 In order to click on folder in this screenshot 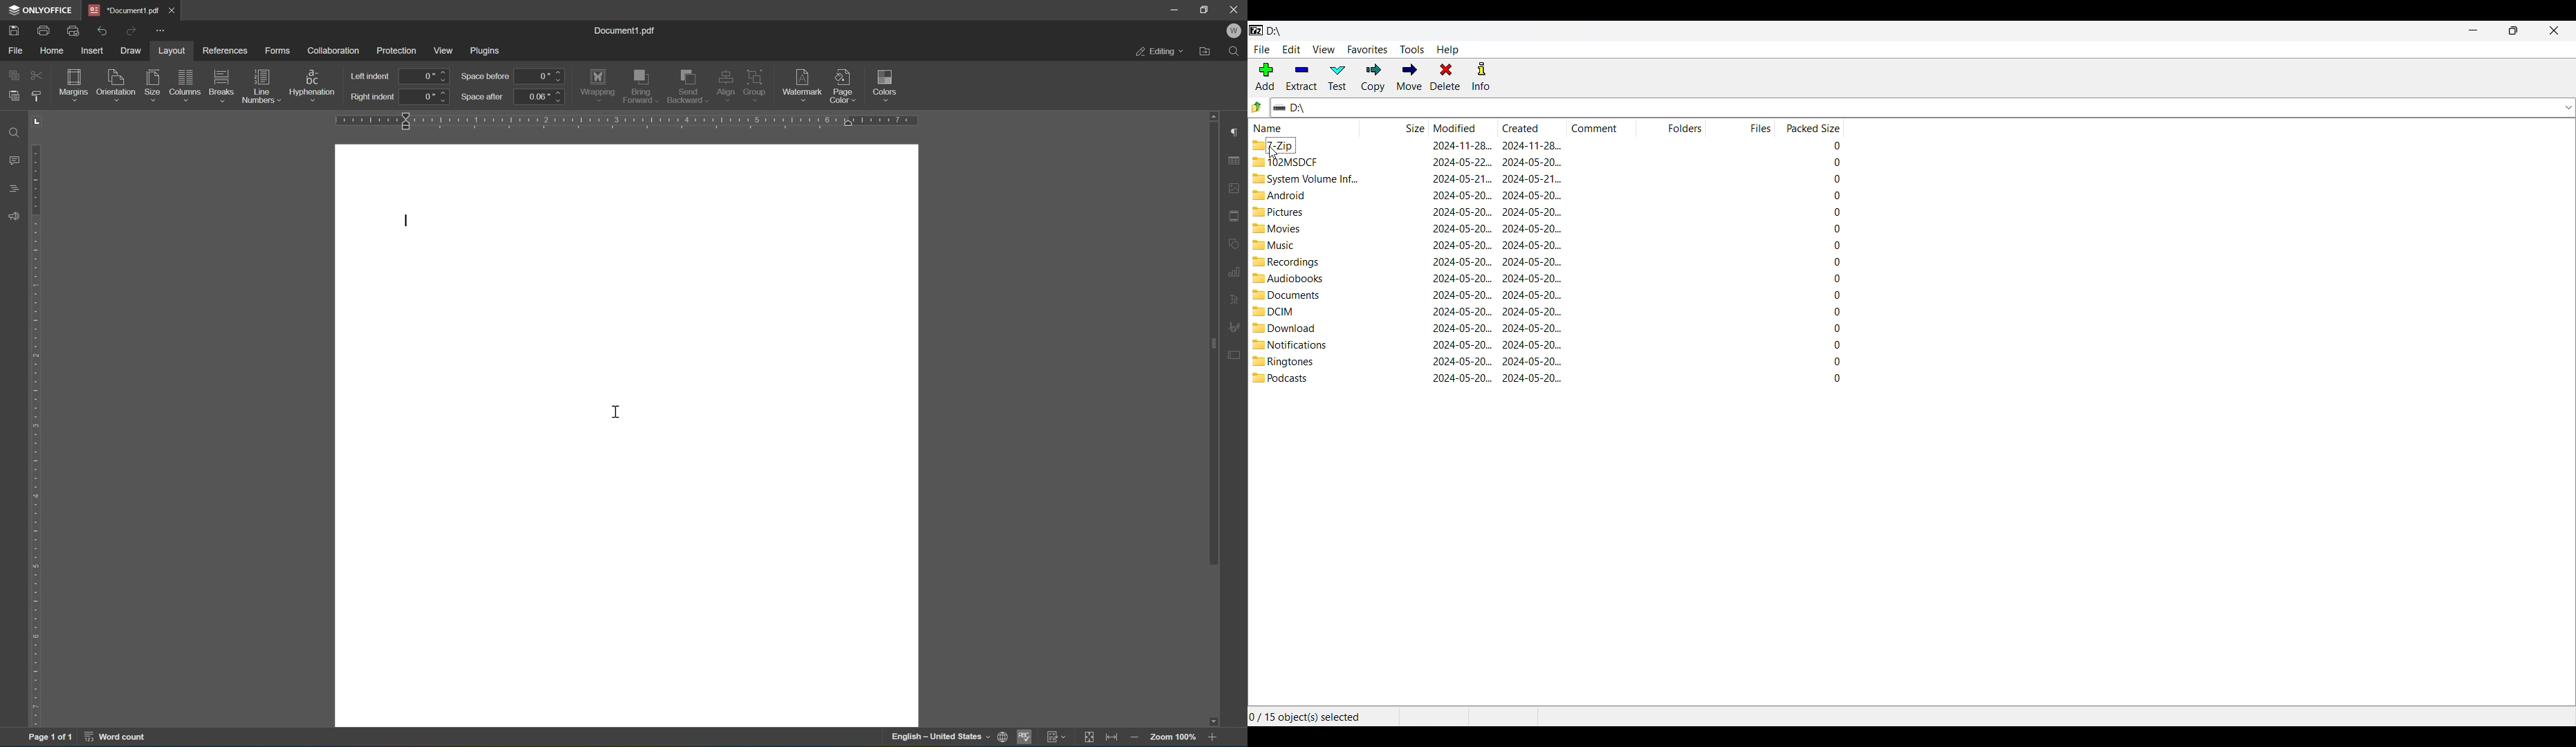, I will do `click(1279, 195)`.